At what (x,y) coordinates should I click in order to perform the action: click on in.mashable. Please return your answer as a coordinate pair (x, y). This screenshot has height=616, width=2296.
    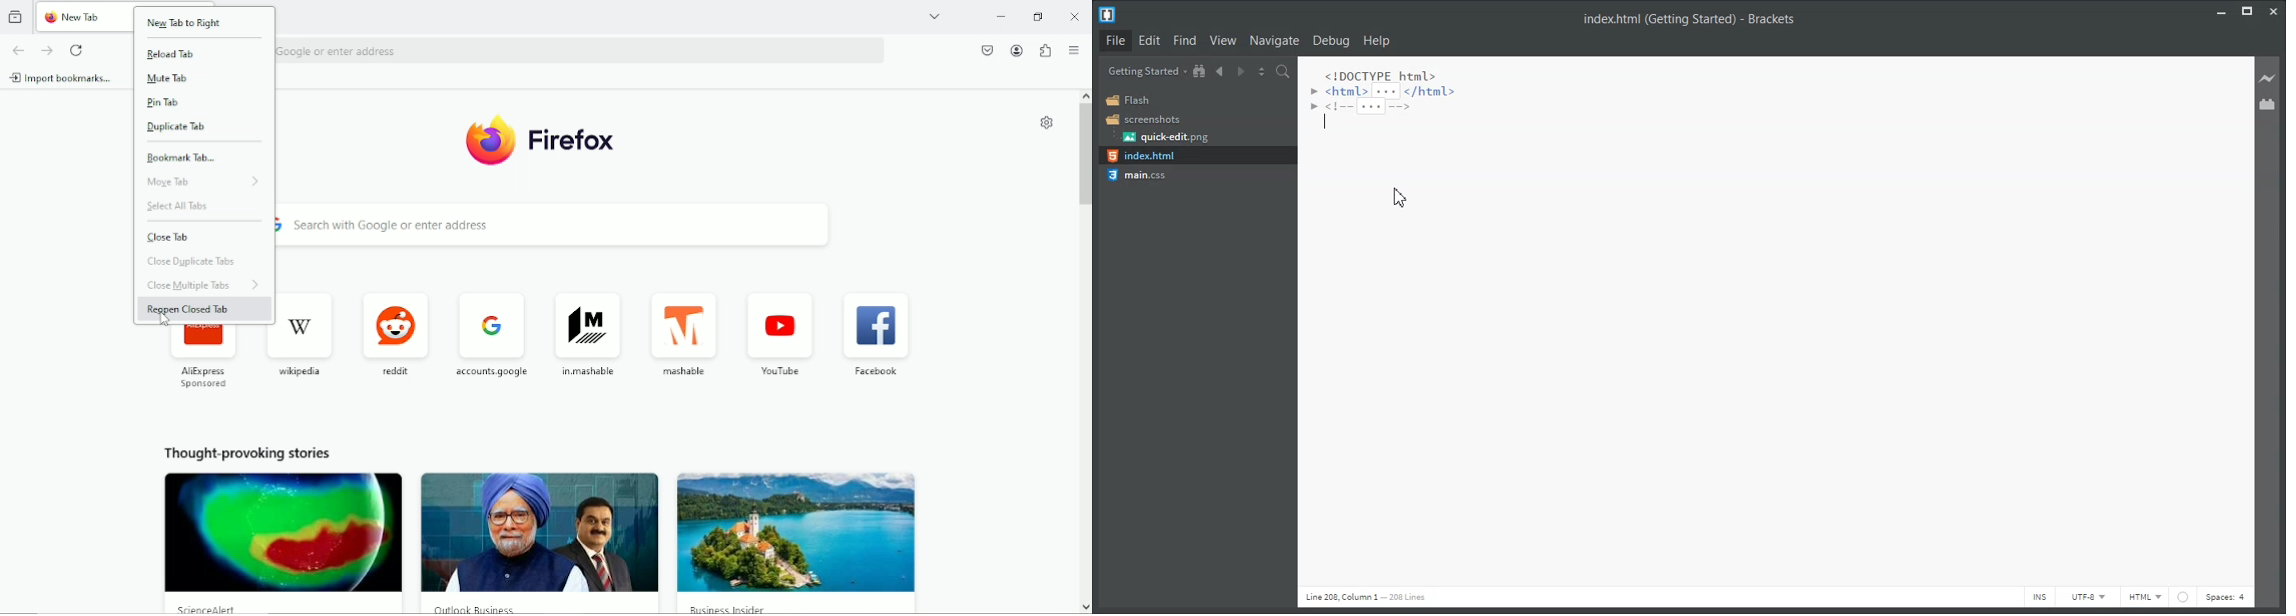
    Looking at the image, I should click on (589, 333).